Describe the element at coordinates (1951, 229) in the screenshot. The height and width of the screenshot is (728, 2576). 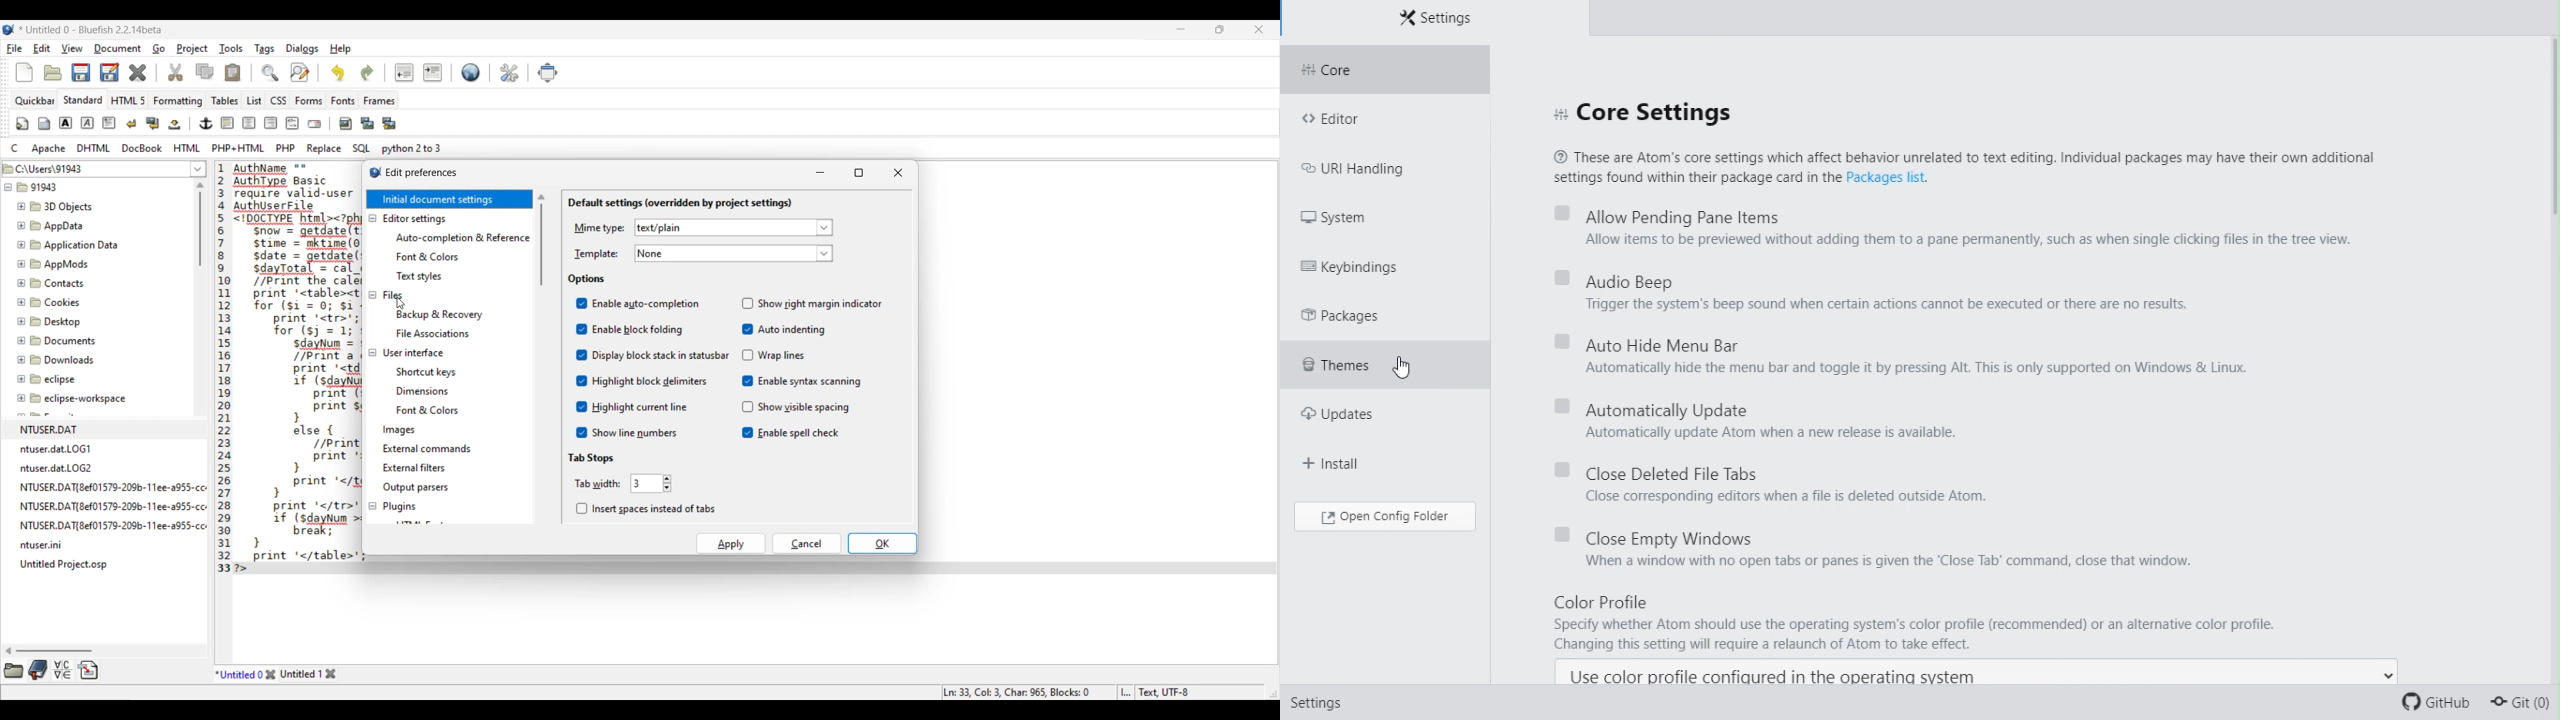
I see `Allow pending Pane items` at that location.